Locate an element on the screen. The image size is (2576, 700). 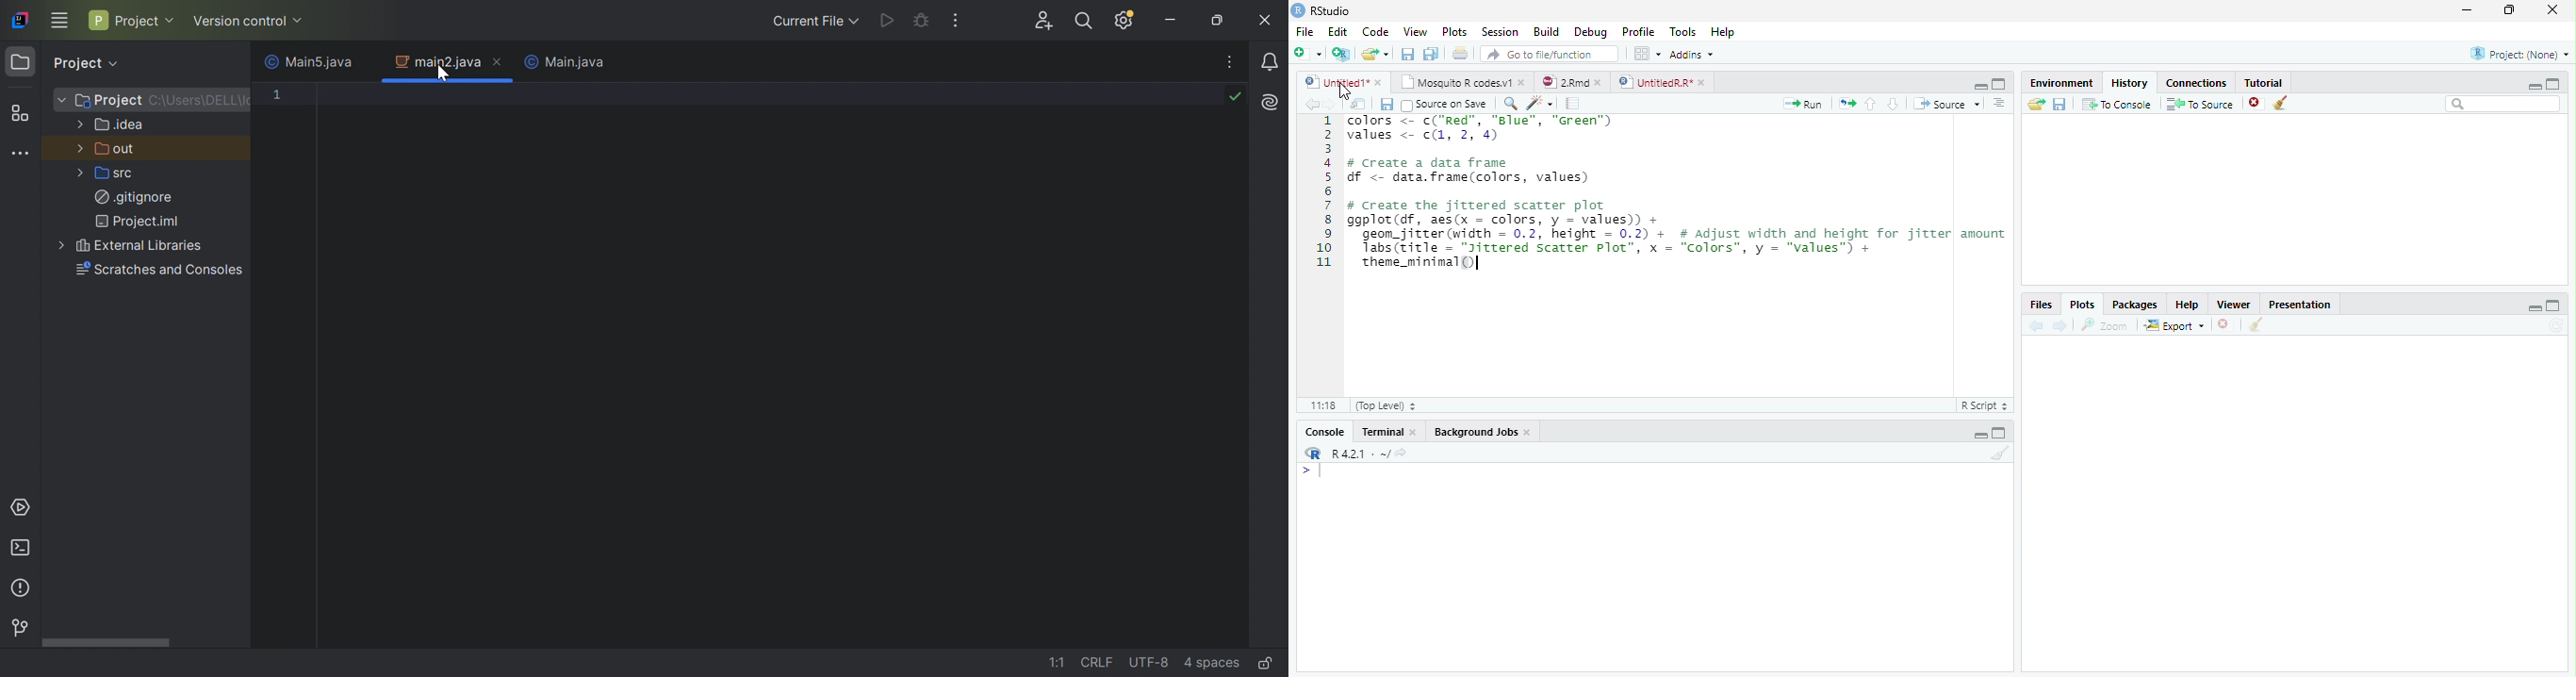
Run is located at coordinates (1803, 105).